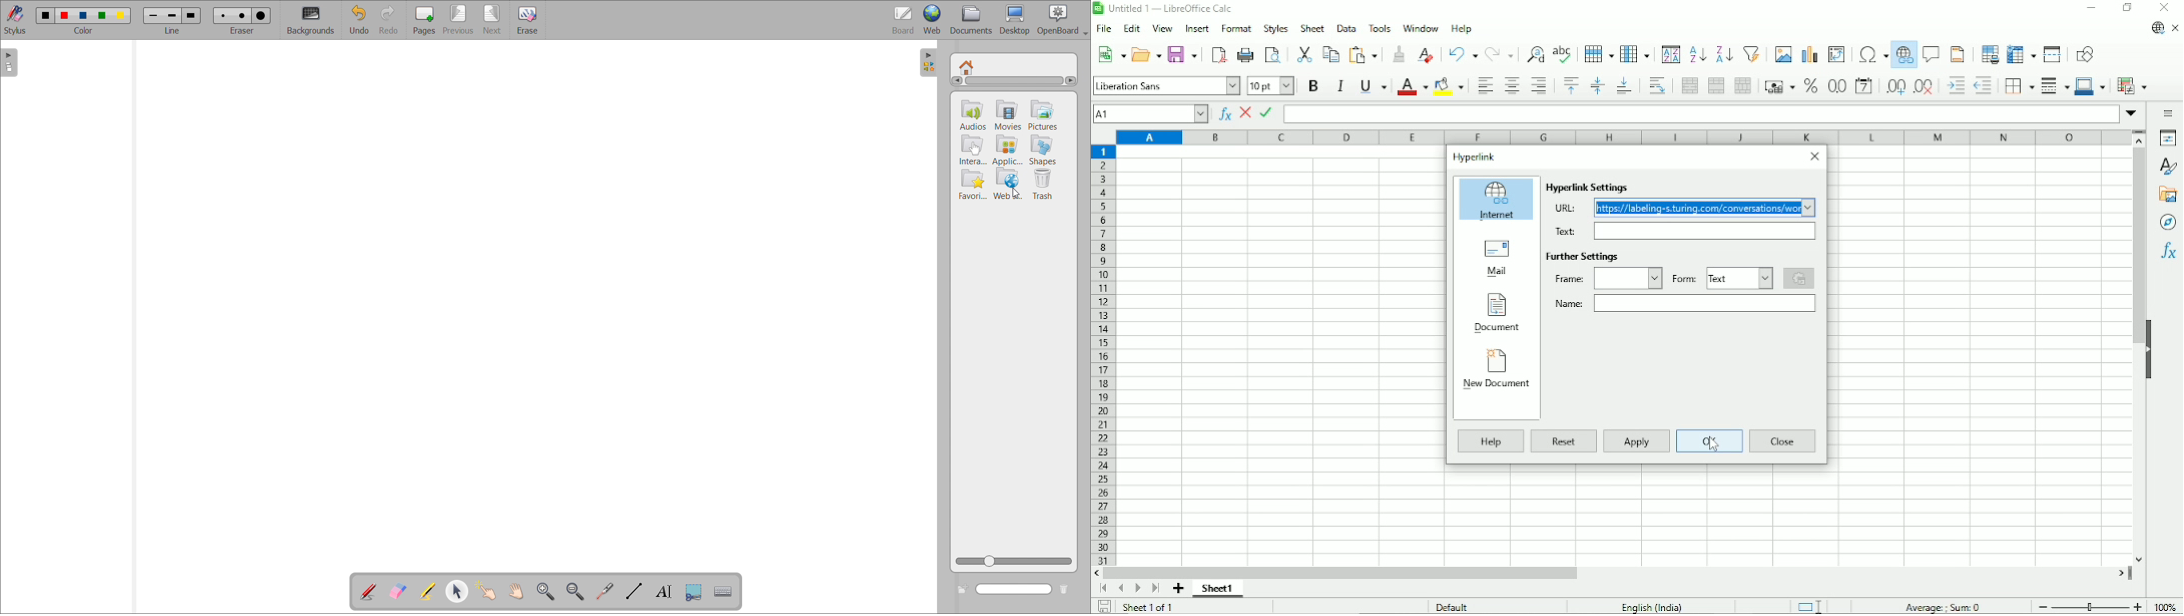  Describe the element at coordinates (1365, 54) in the screenshot. I see `Paste` at that location.